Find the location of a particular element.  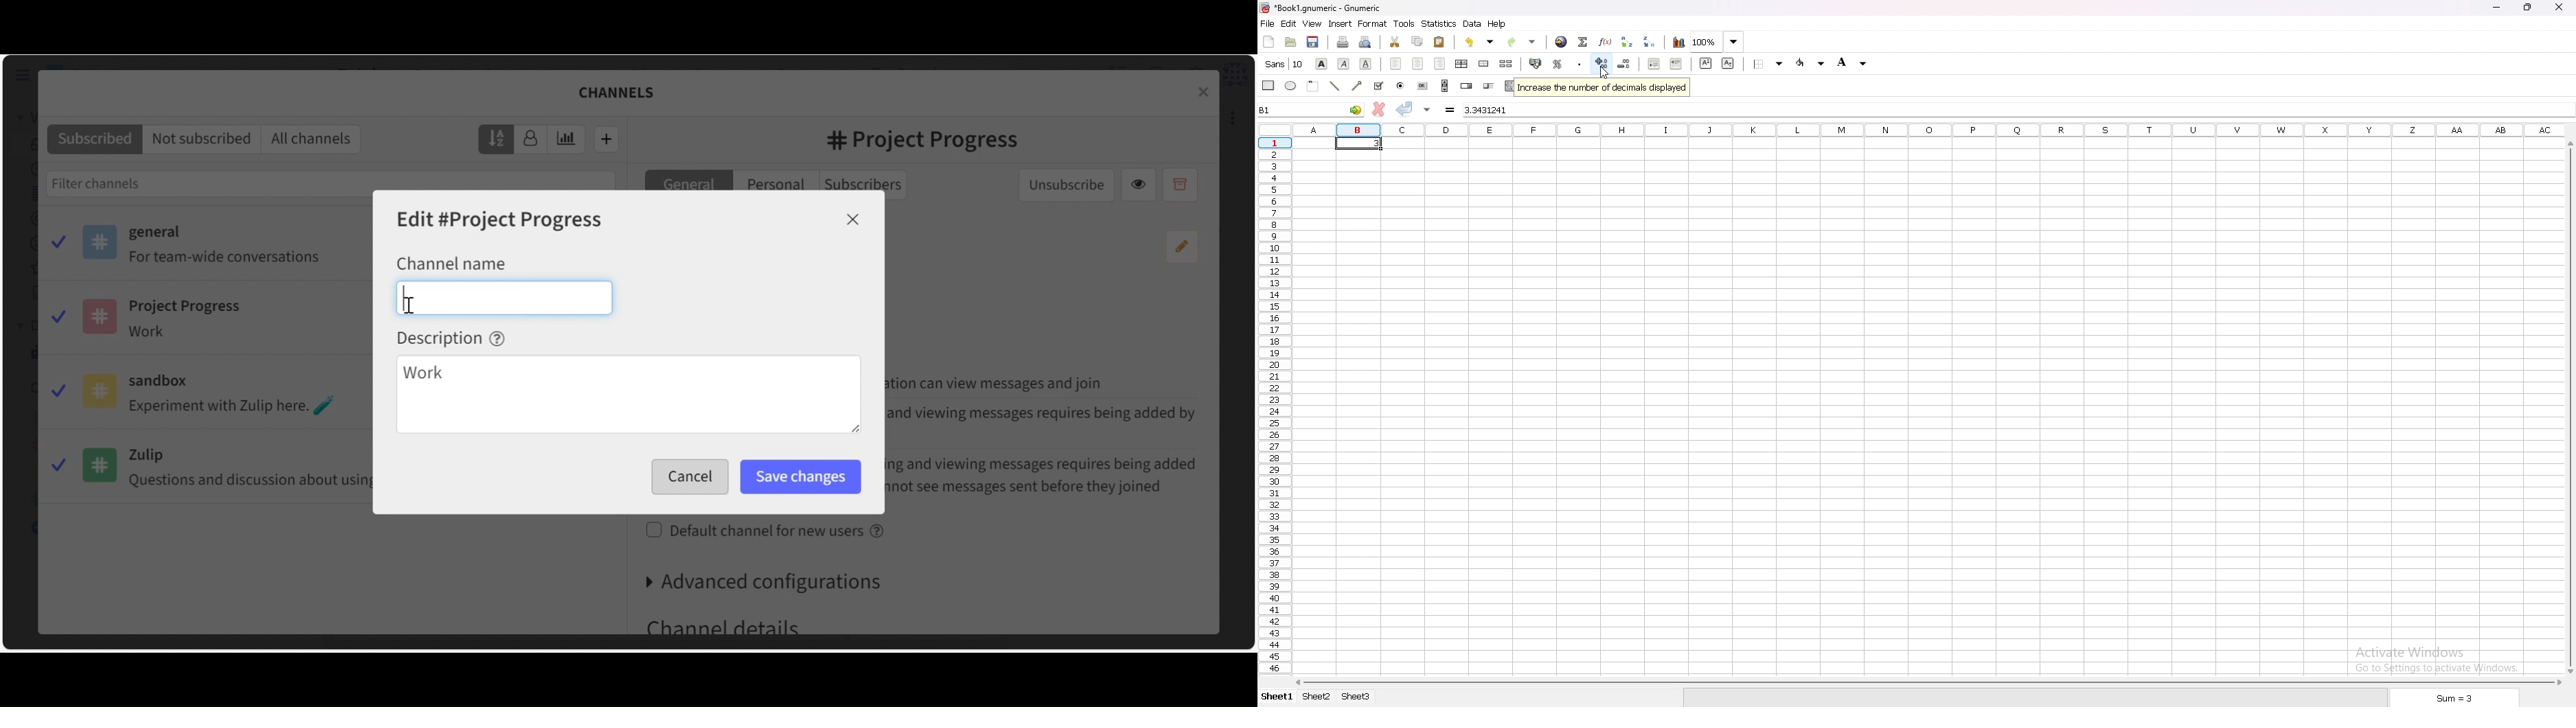

sheet 2 is located at coordinates (1319, 696).